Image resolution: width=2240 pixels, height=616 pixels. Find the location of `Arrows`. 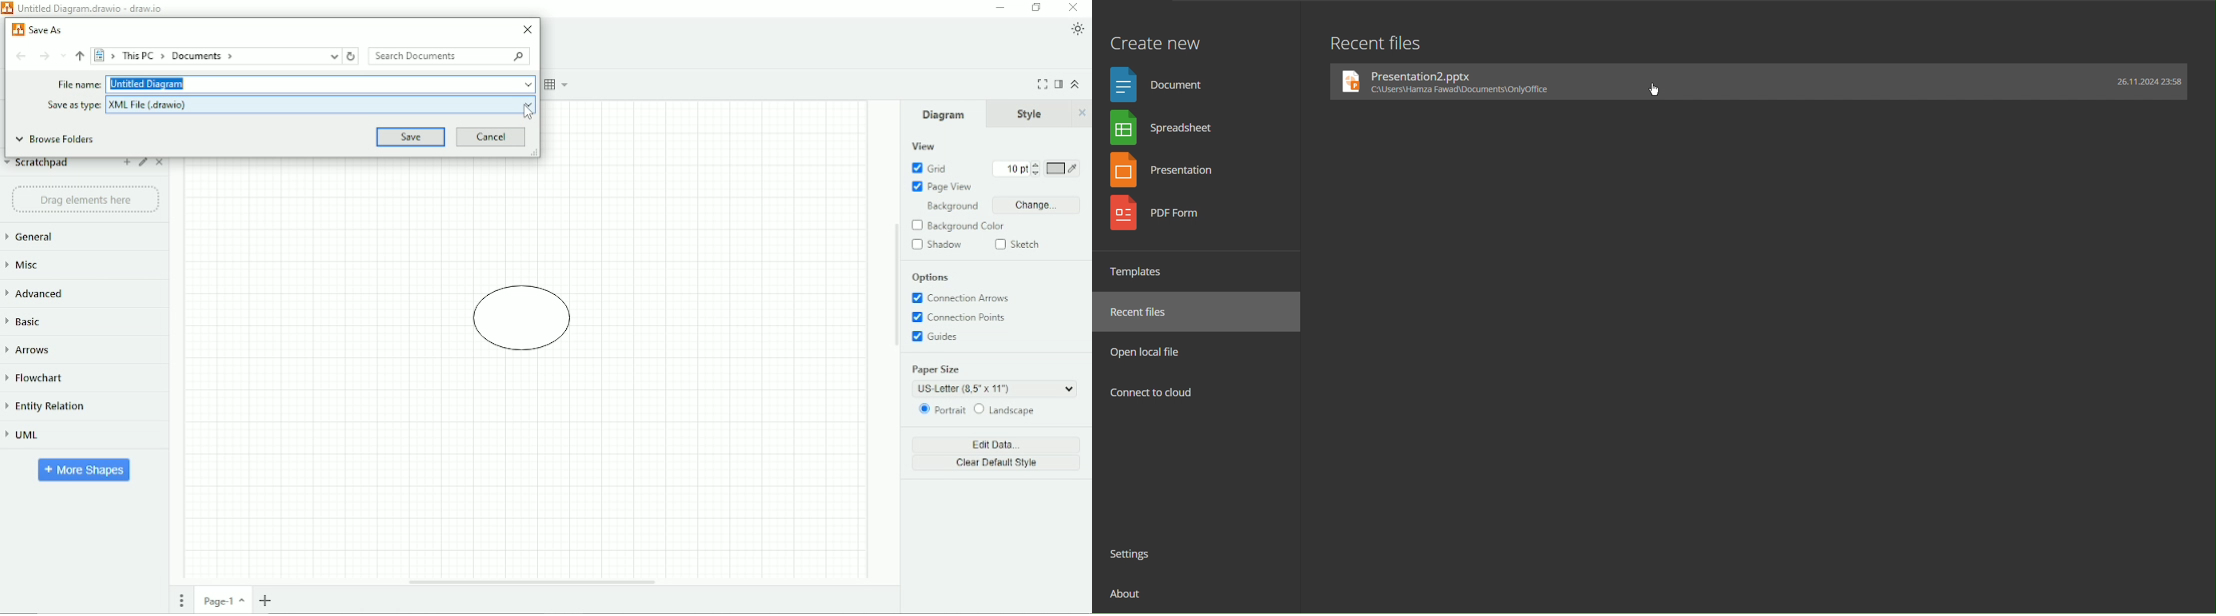

Arrows is located at coordinates (35, 352).